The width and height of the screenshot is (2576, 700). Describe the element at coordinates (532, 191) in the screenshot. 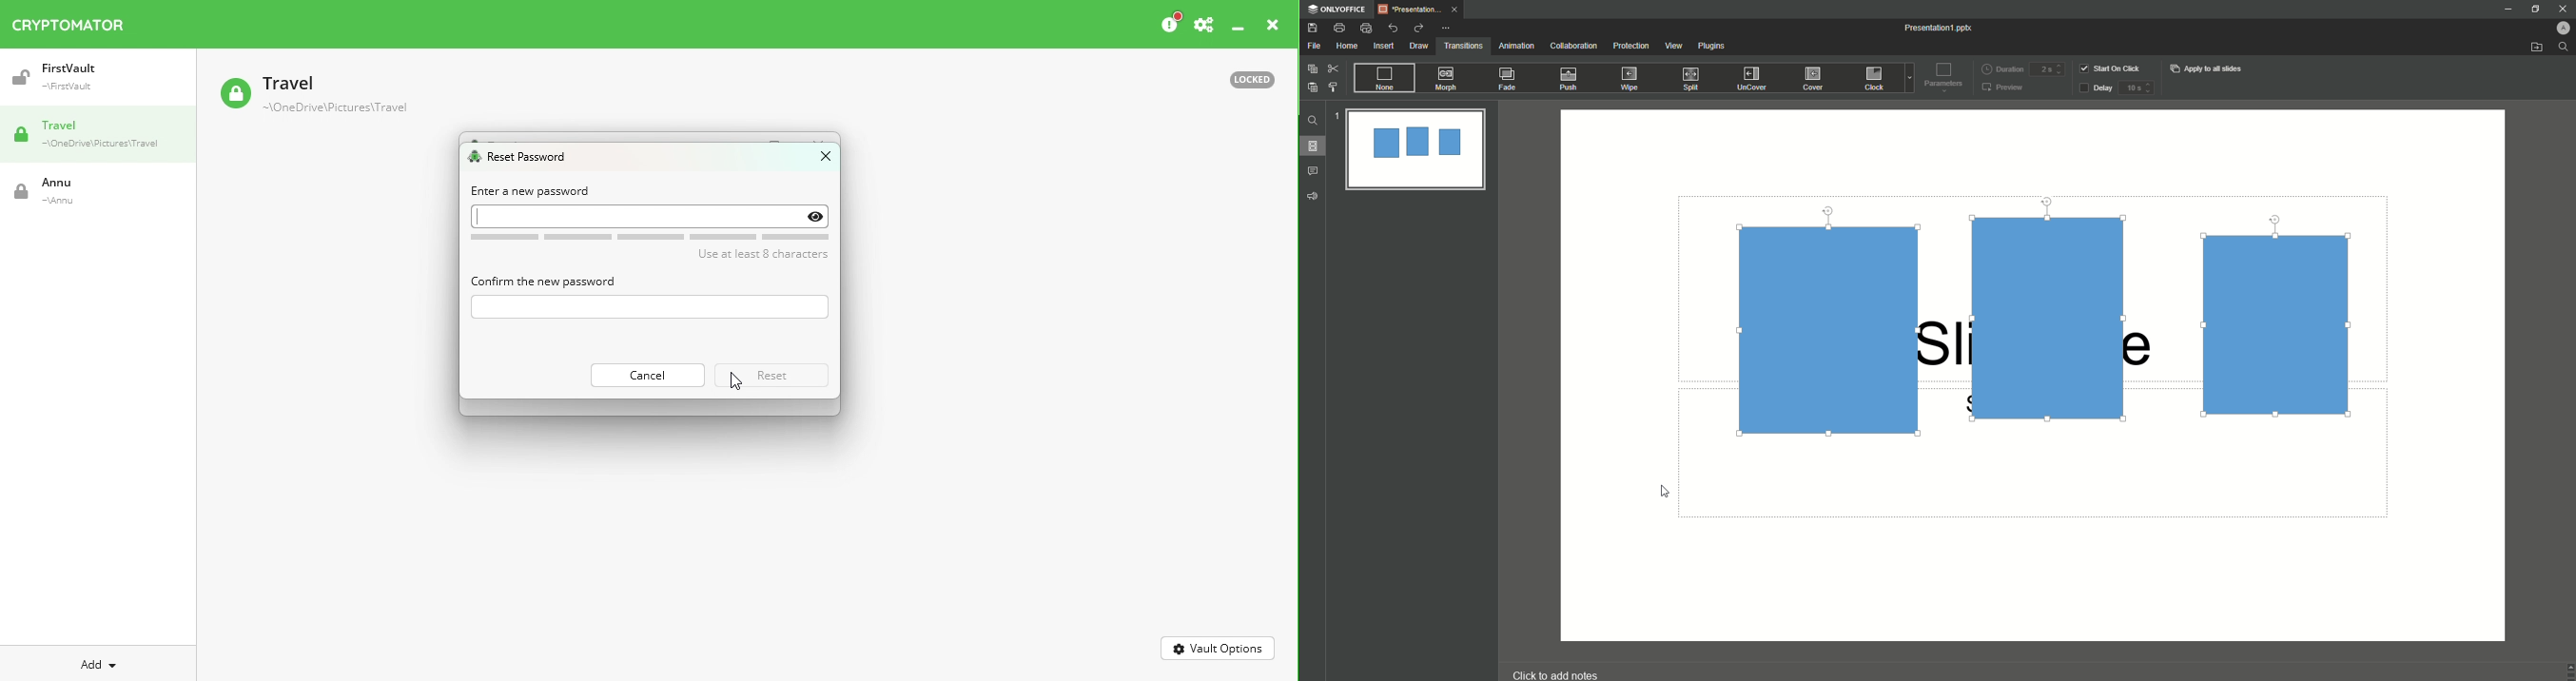

I see `Enter a new password` at that location.